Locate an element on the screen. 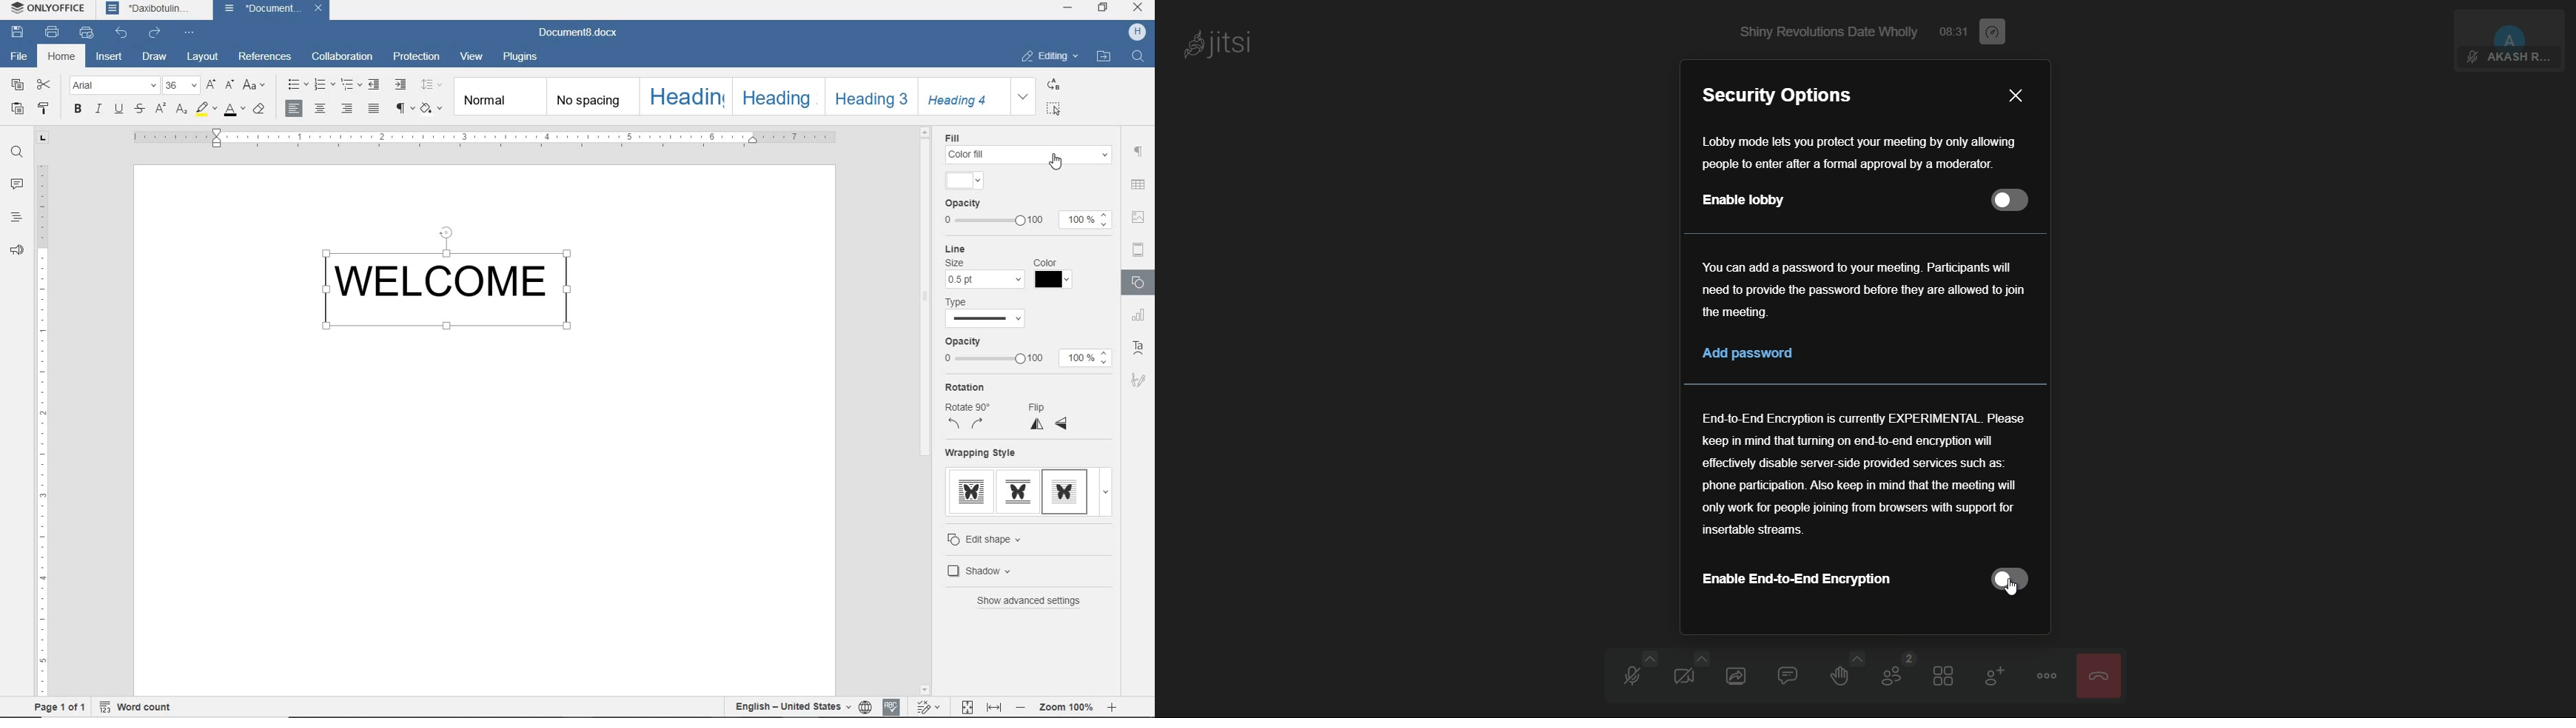 The width and height of the screenshot is (2576, 728). FONT SIZE is located at coordinates (180, 85).